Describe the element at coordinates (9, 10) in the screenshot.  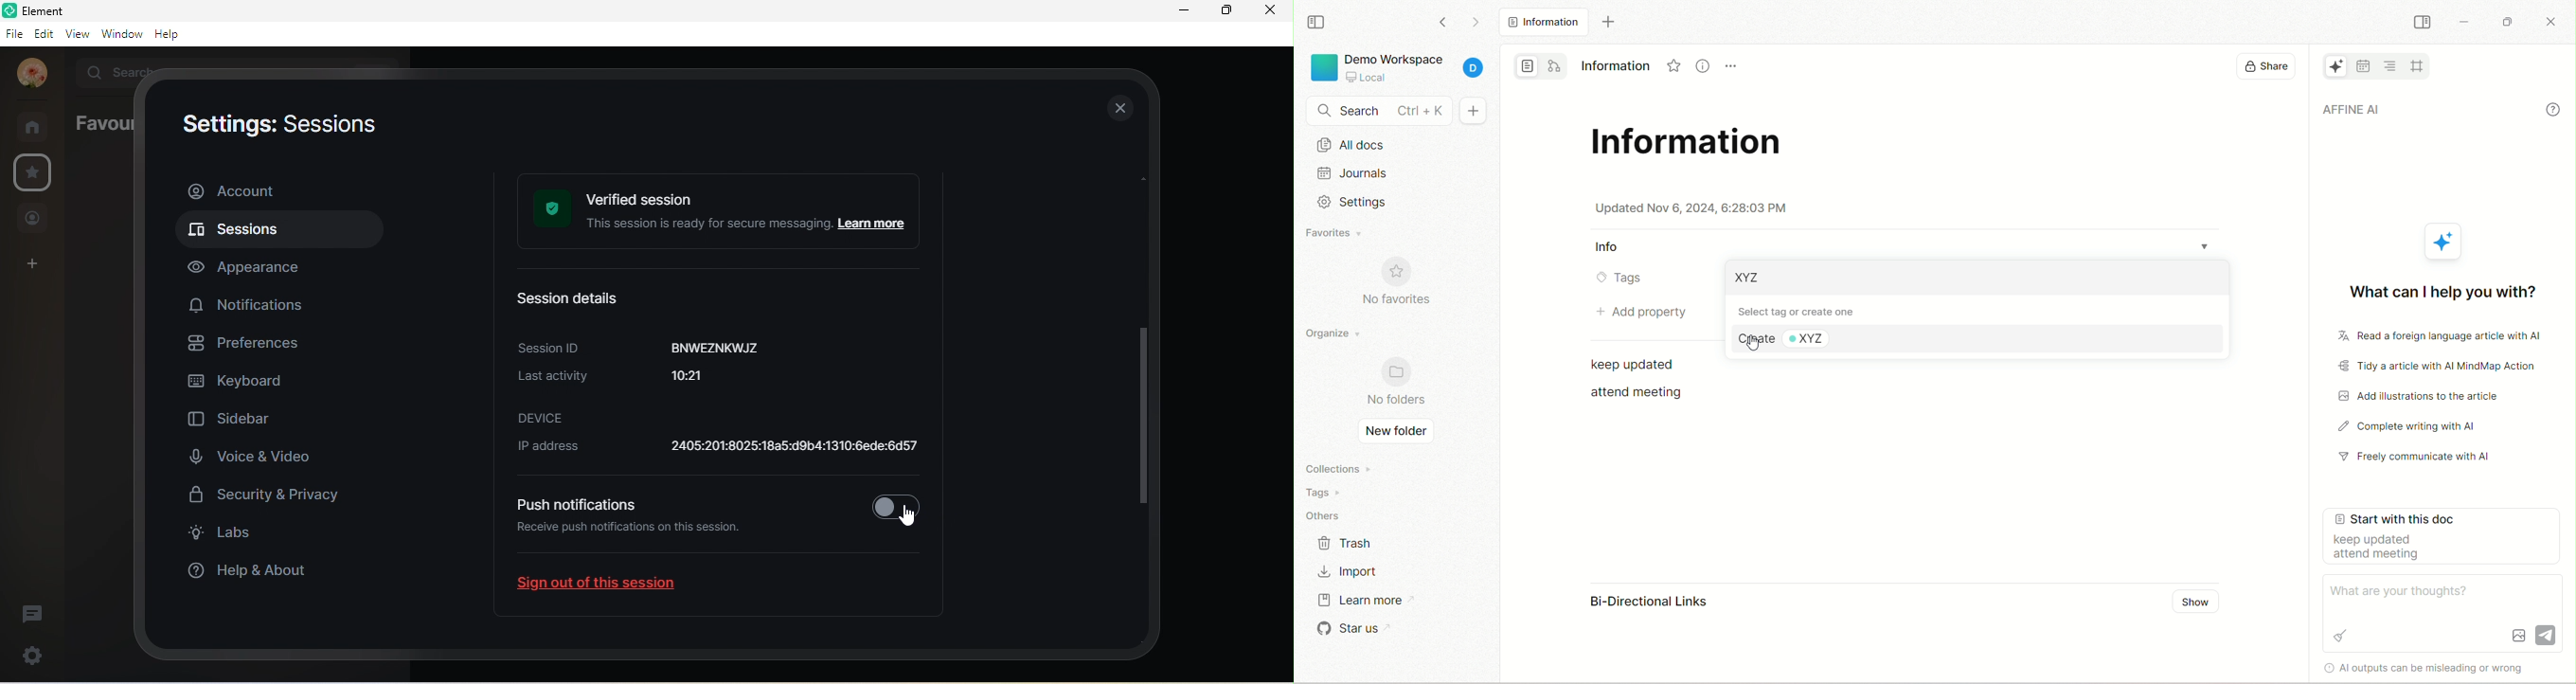
I see `element logo` at that location.